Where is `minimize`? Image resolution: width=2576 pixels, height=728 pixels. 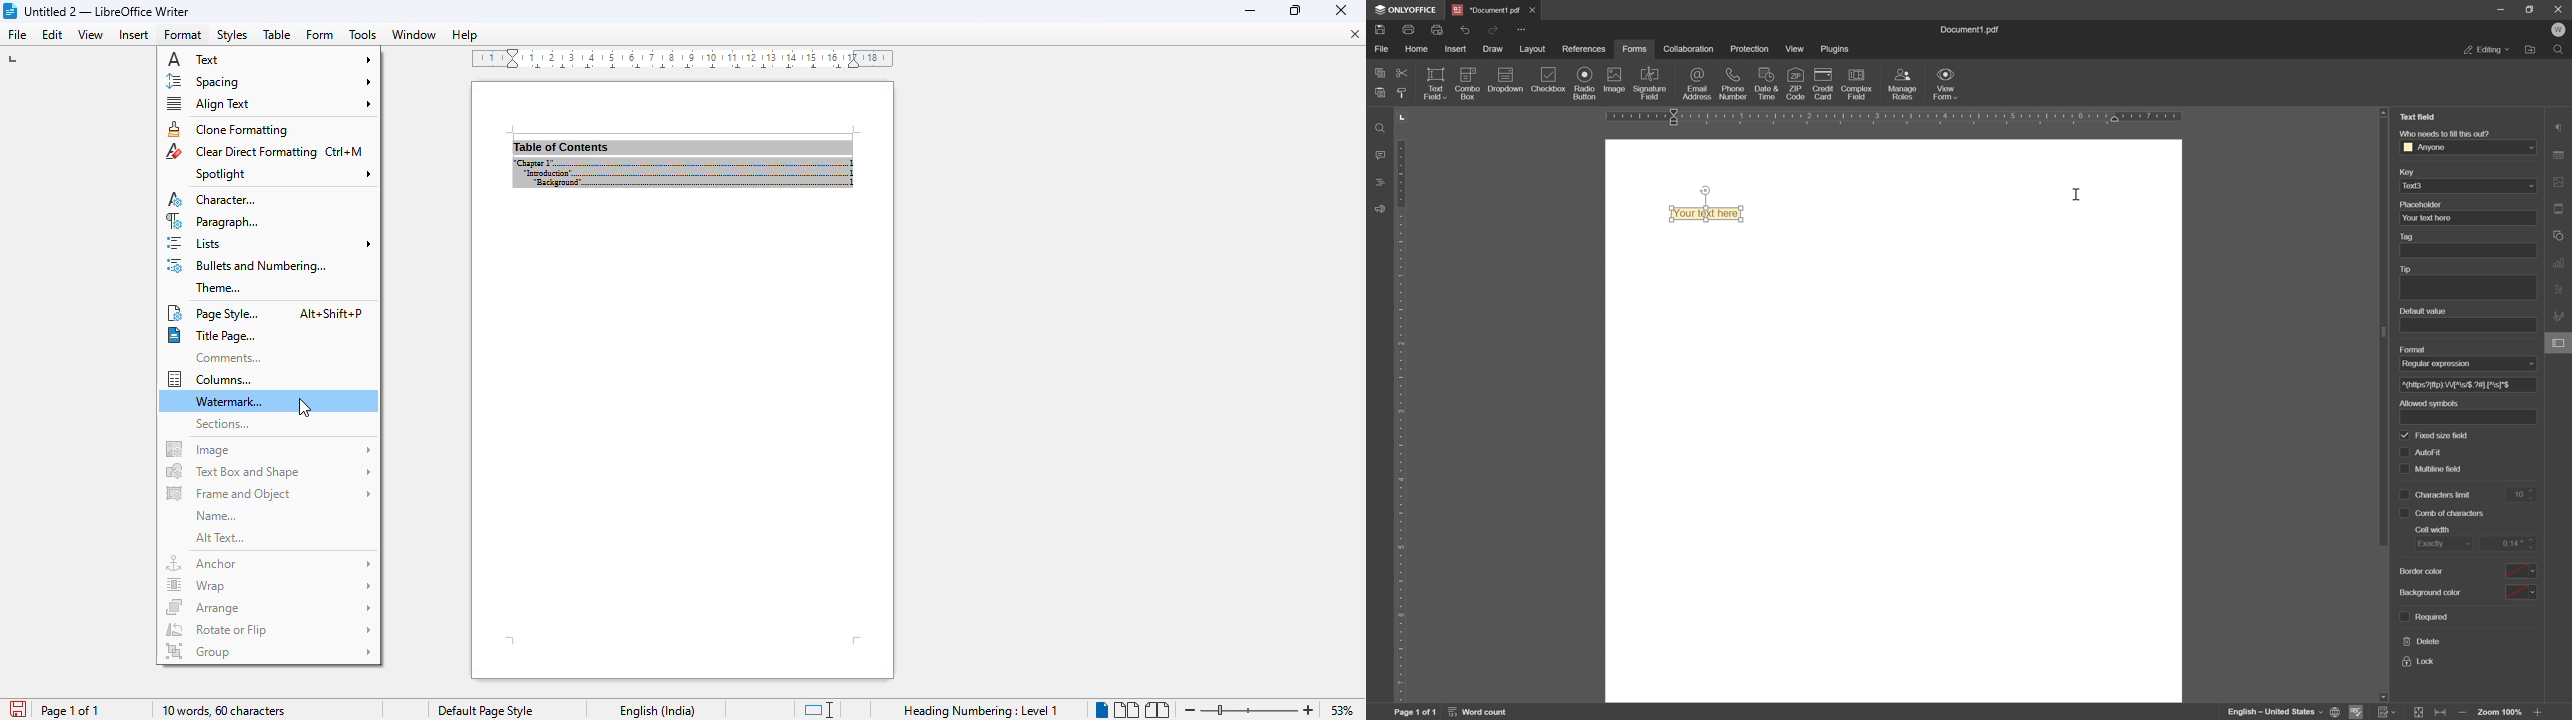 minimize is located at coordinates (2501, 10).